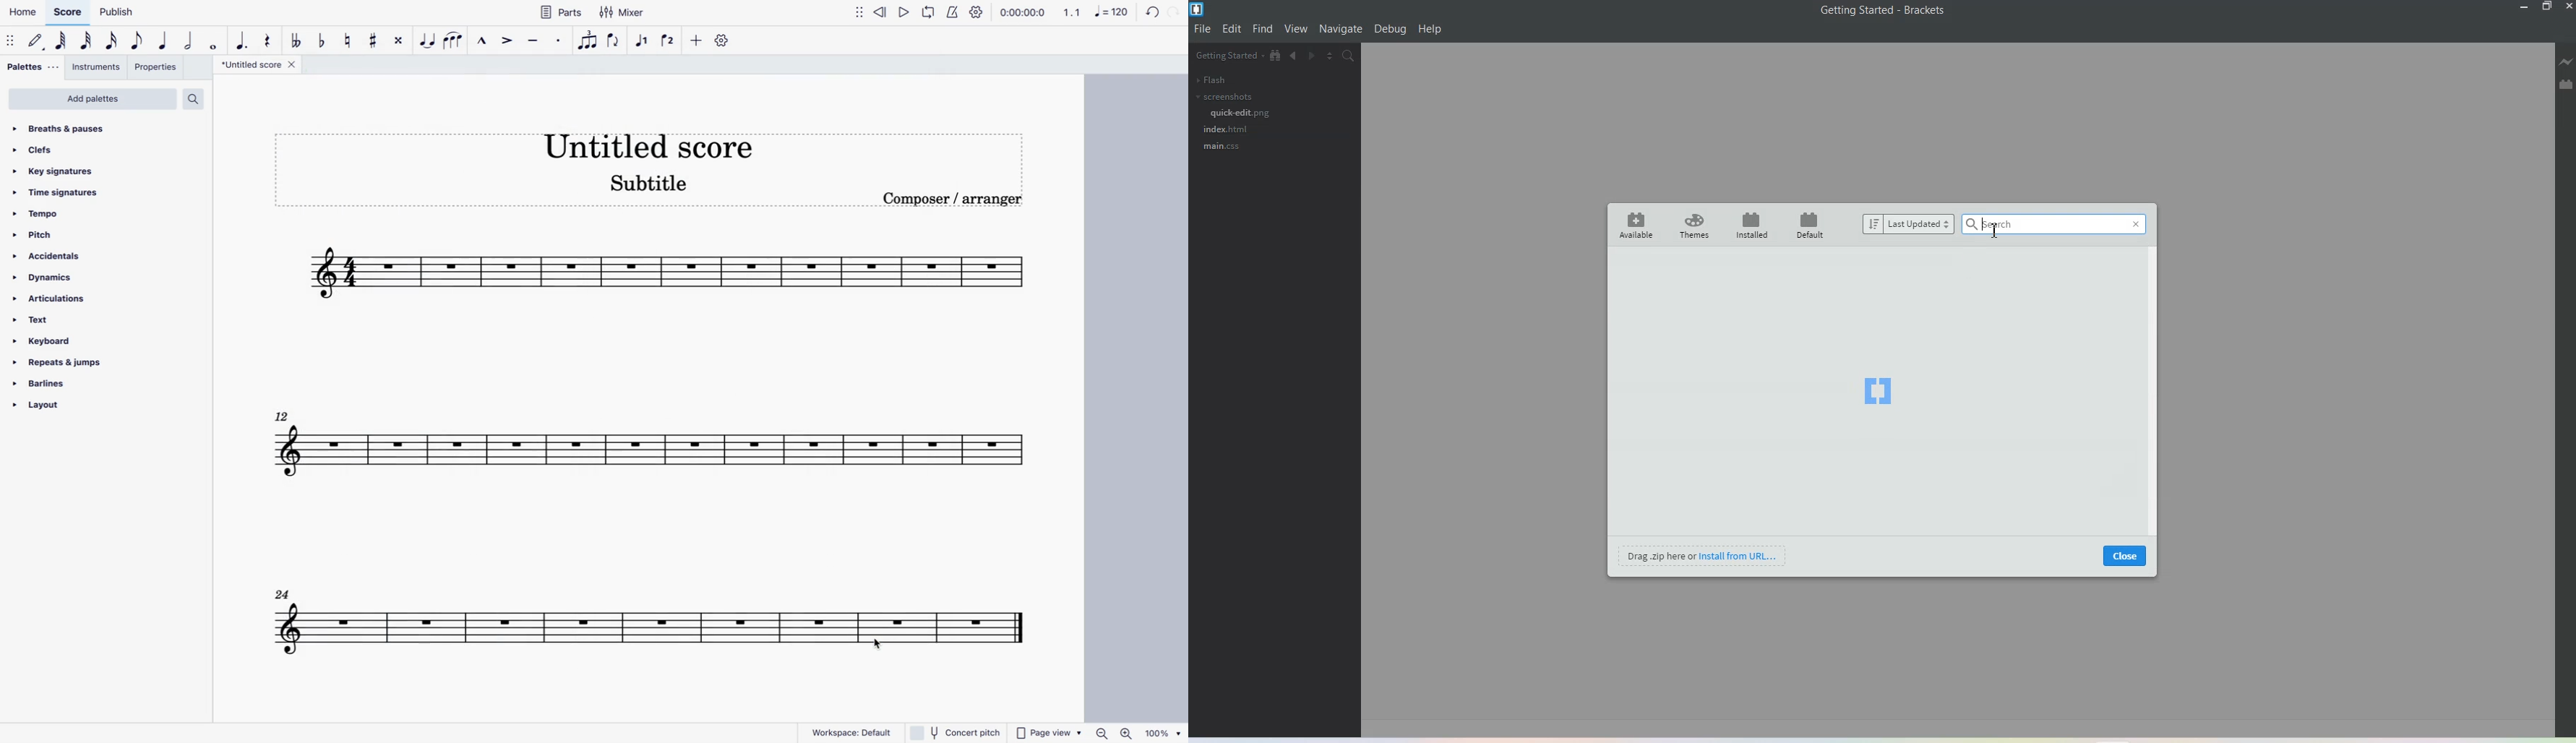 The height and width of the screenshot is (756, 2576). What do you see at coordinates (625, 11) in the screenshot?
I see `Mixer` at bounding box center [625, 11].